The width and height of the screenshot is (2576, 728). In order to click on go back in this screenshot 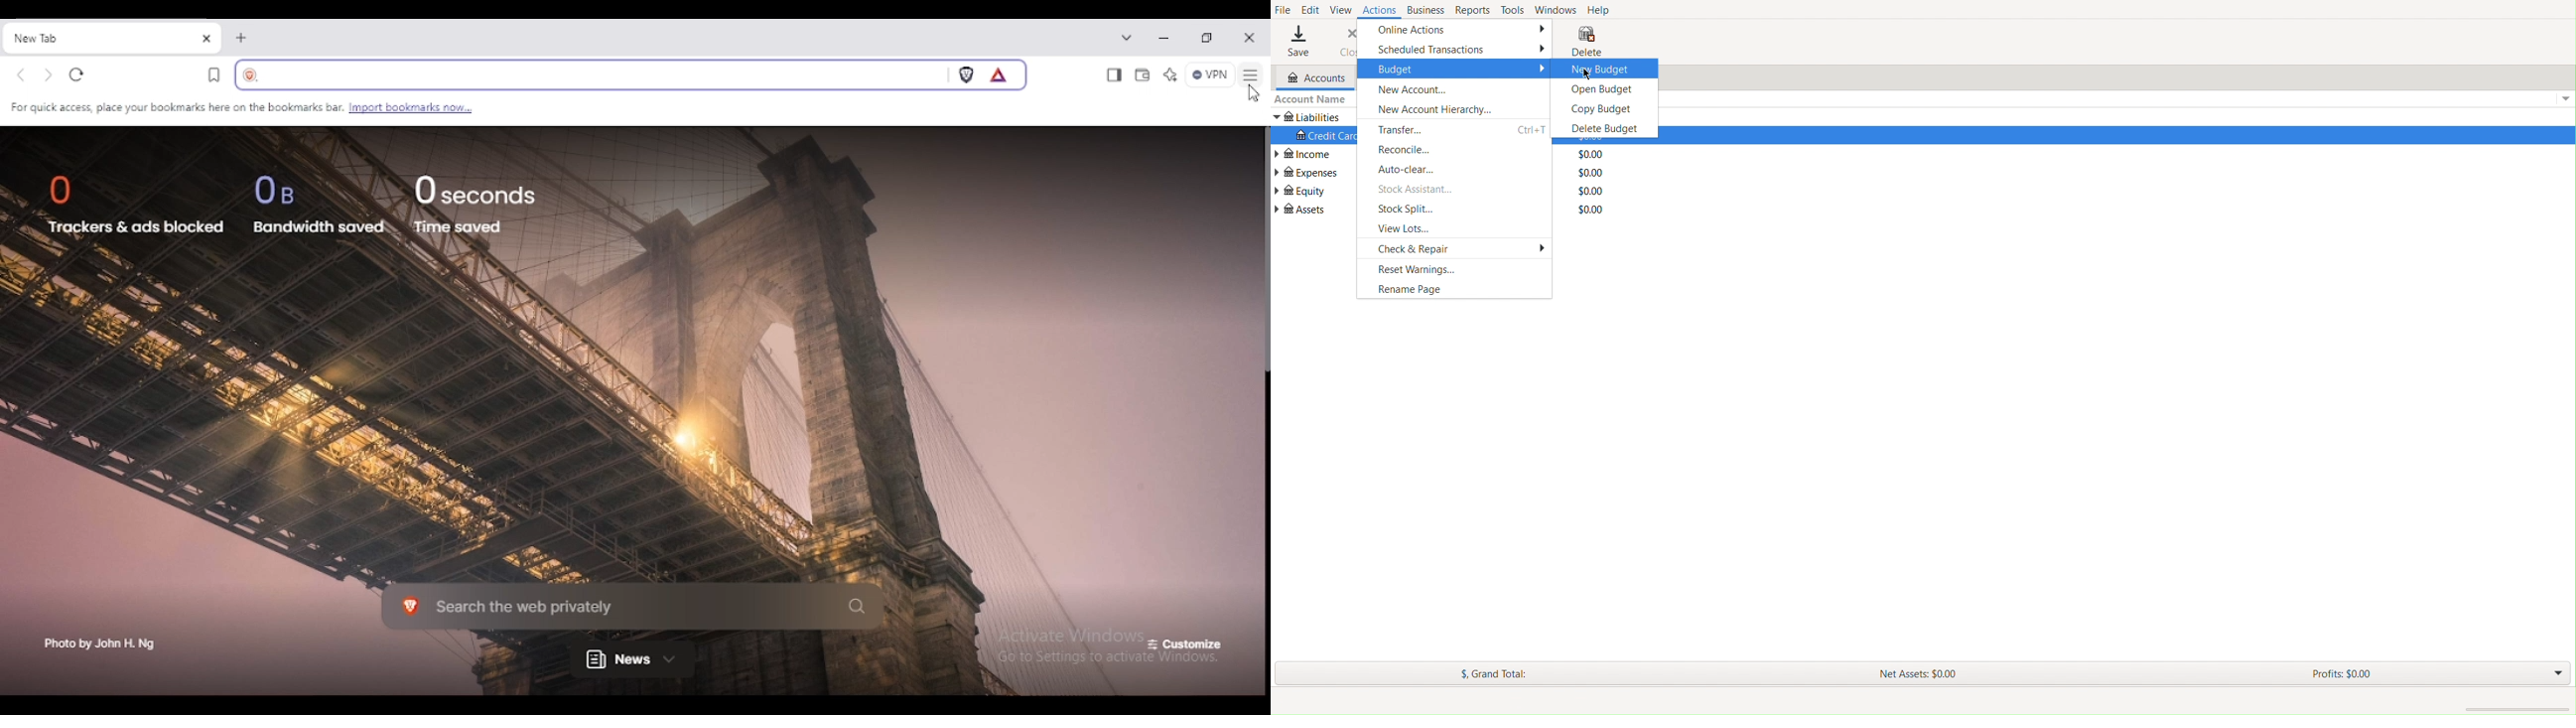, I will do `click(22, 76)`.